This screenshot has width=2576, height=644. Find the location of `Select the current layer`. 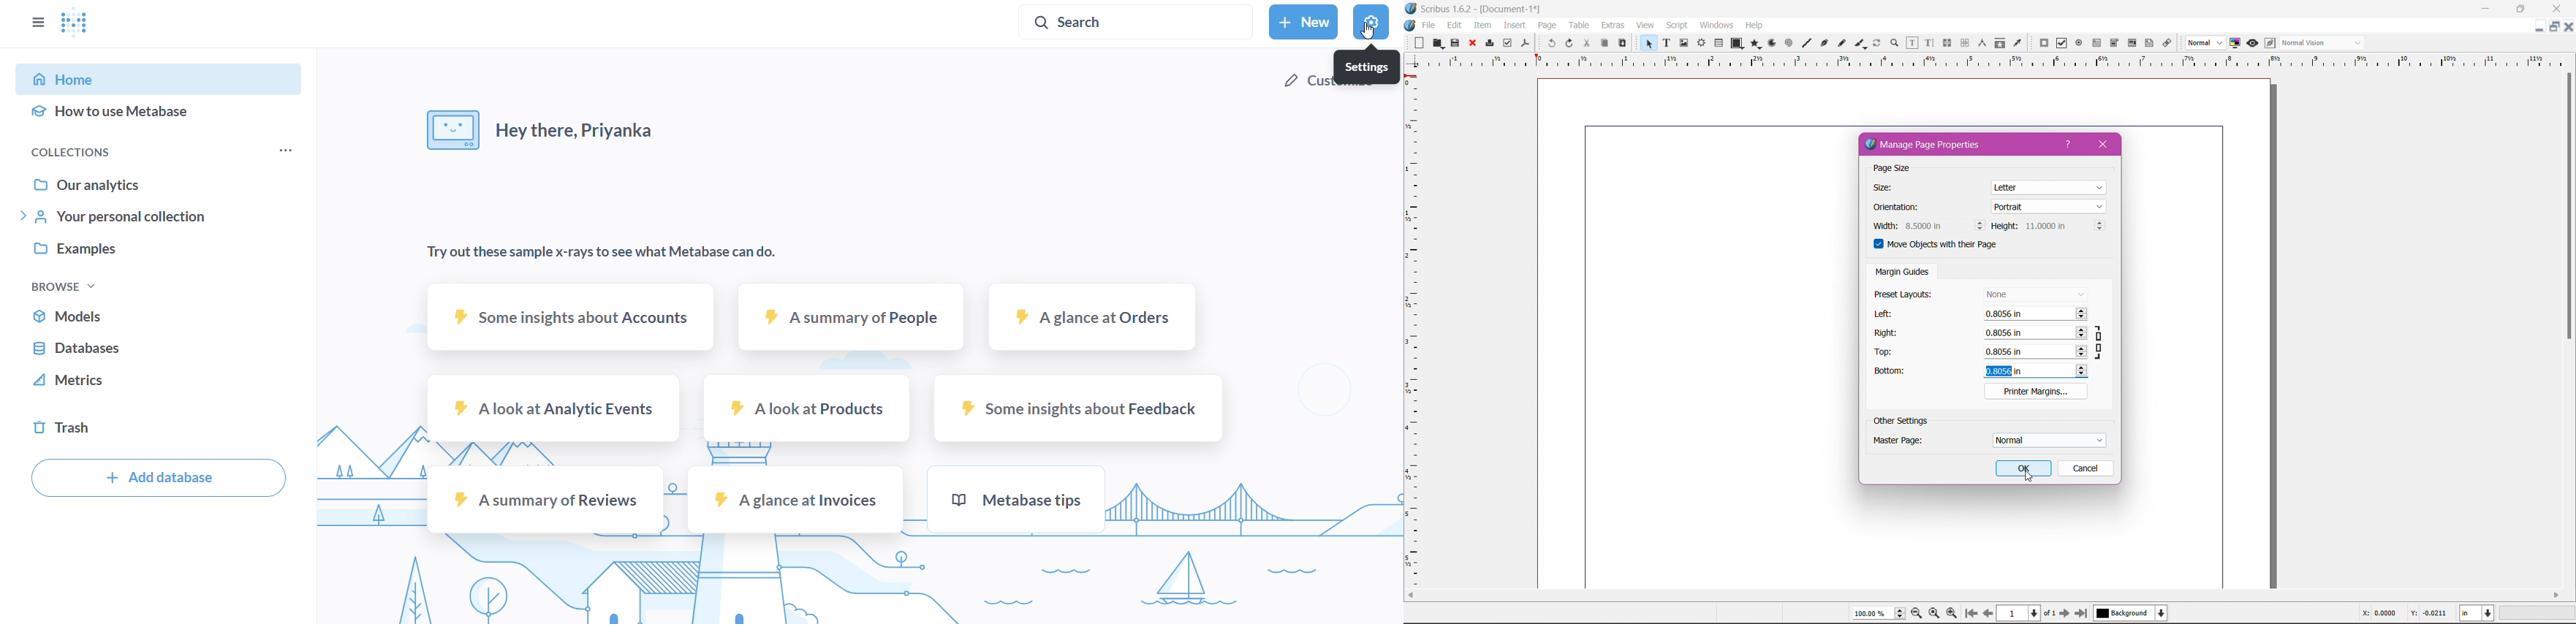

Select the current layer is located at coordinates (2129, 614).